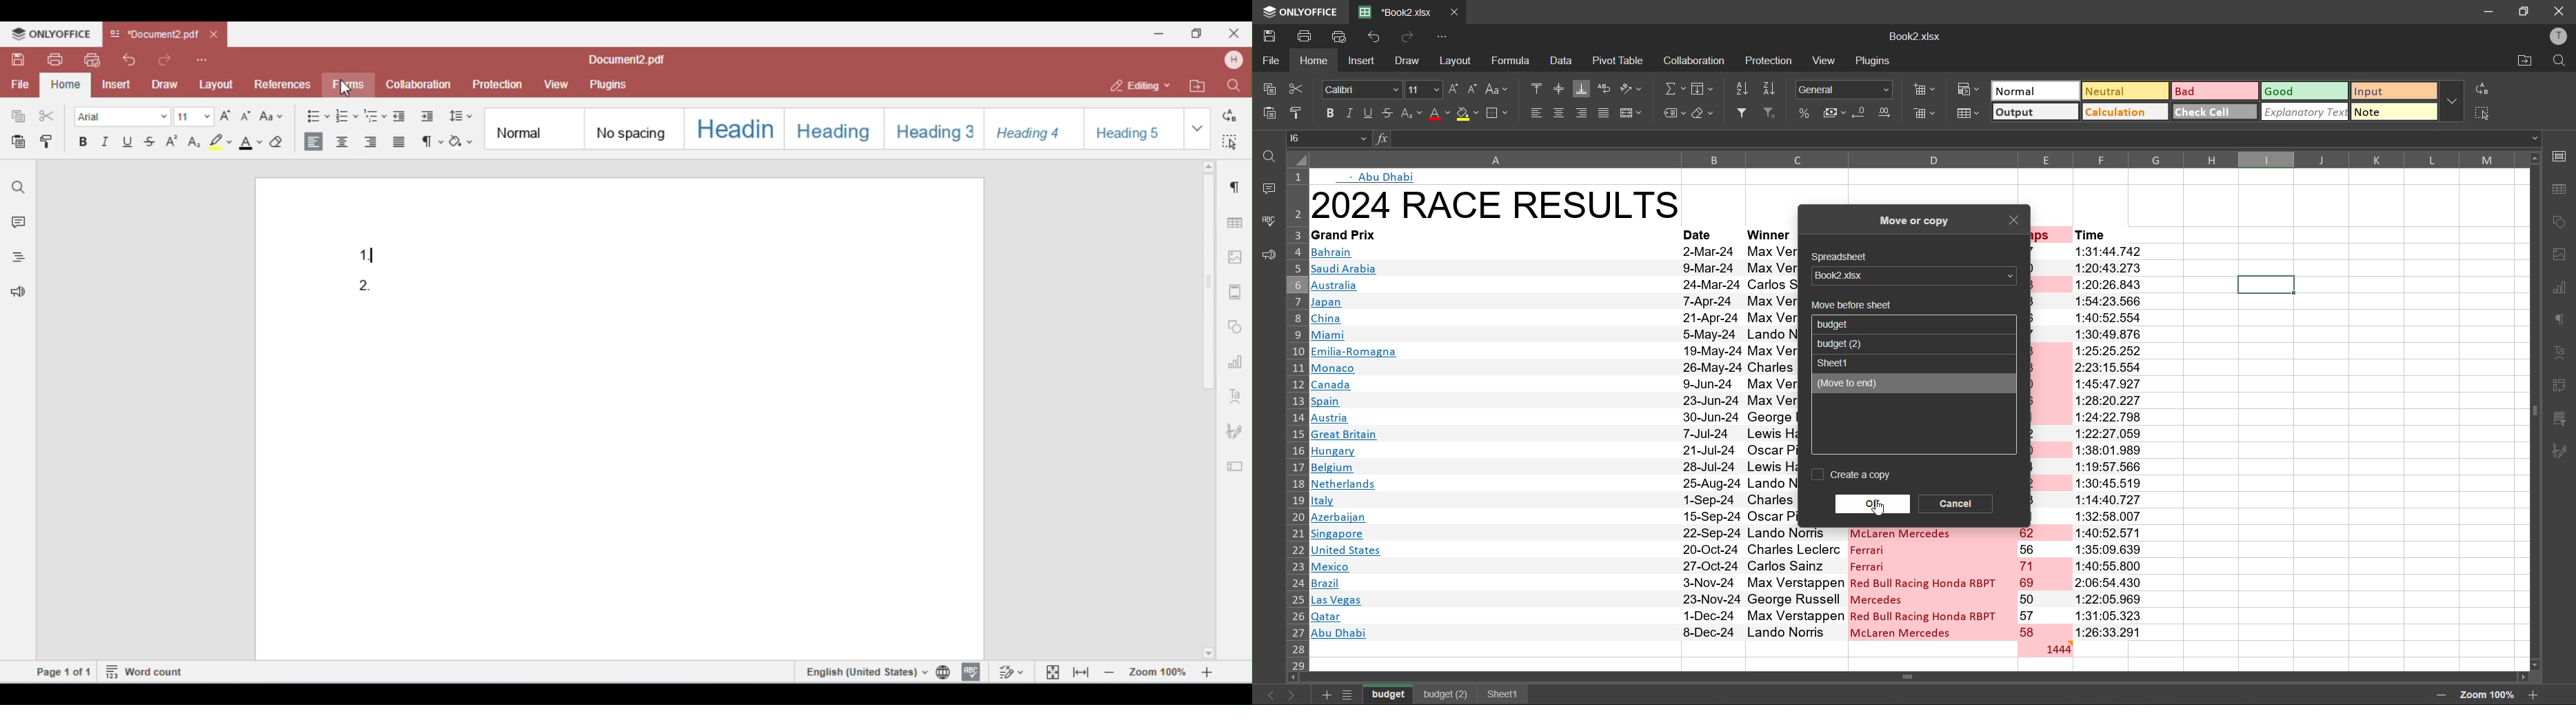 Image resolution: width=2576 pixels, height=728 pixels. I want to click on more options, so click(2451, 101).